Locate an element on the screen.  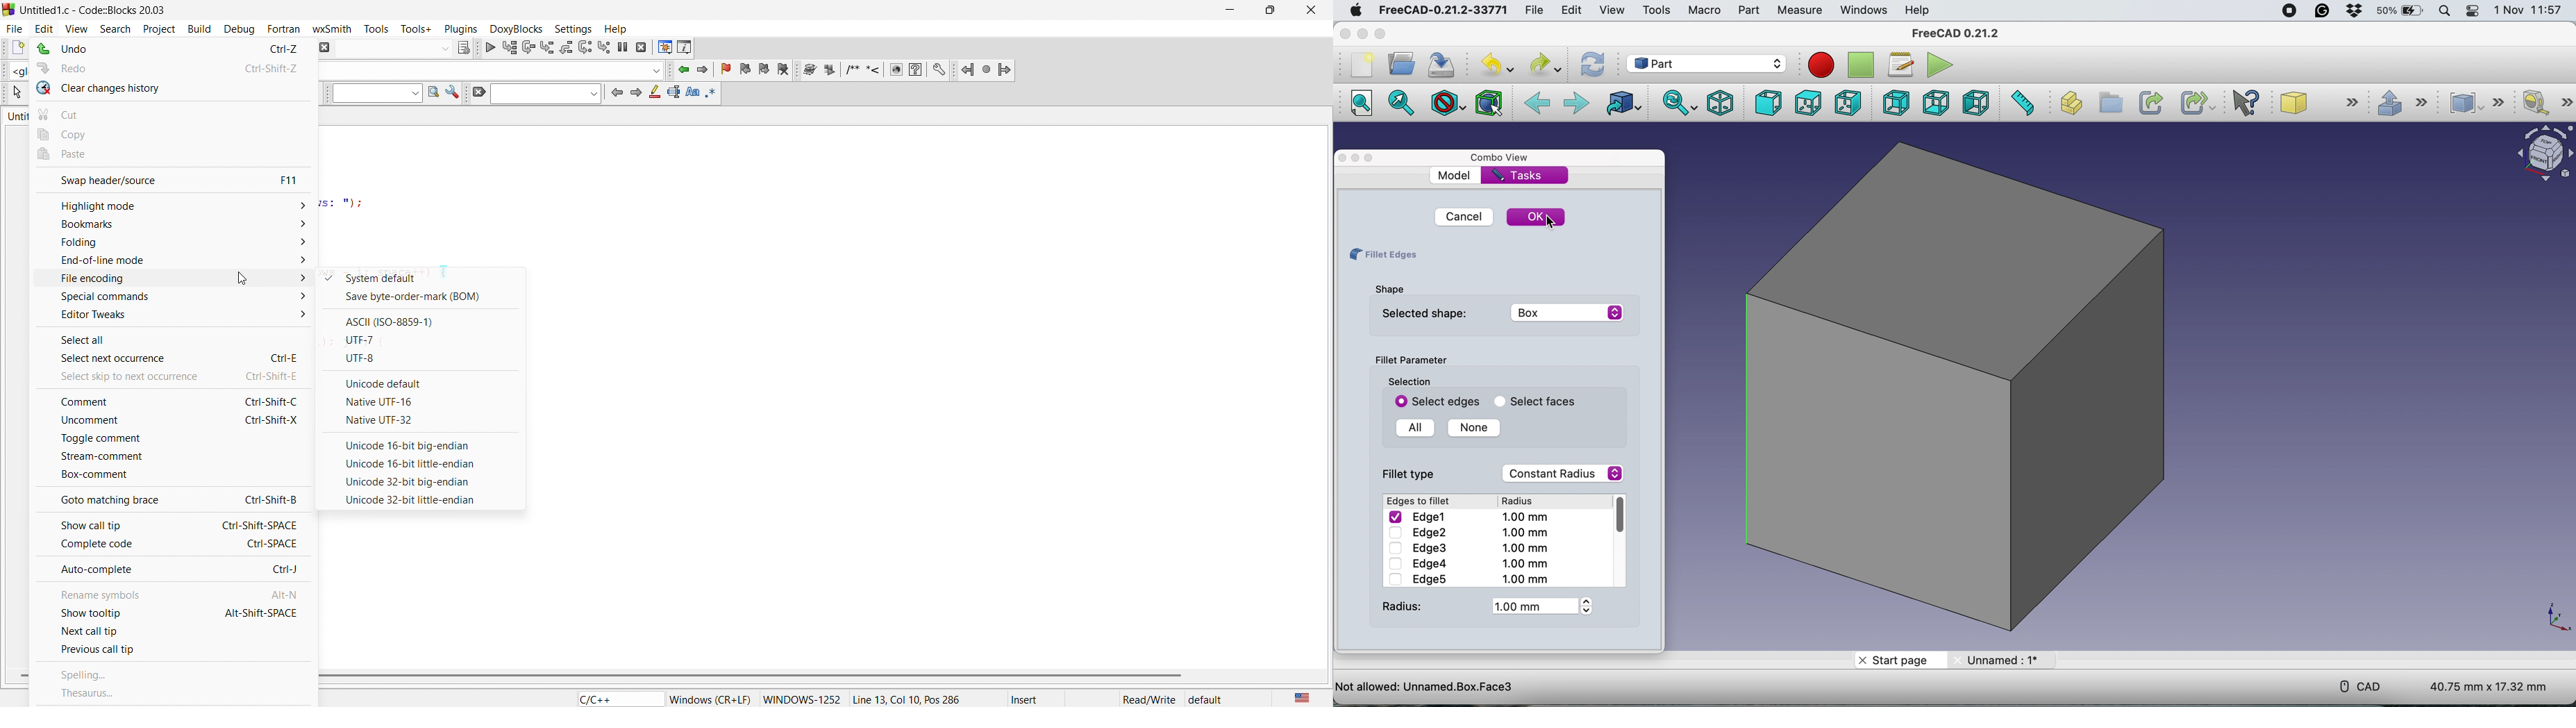
sync view is located at coordinates (1677, 104).